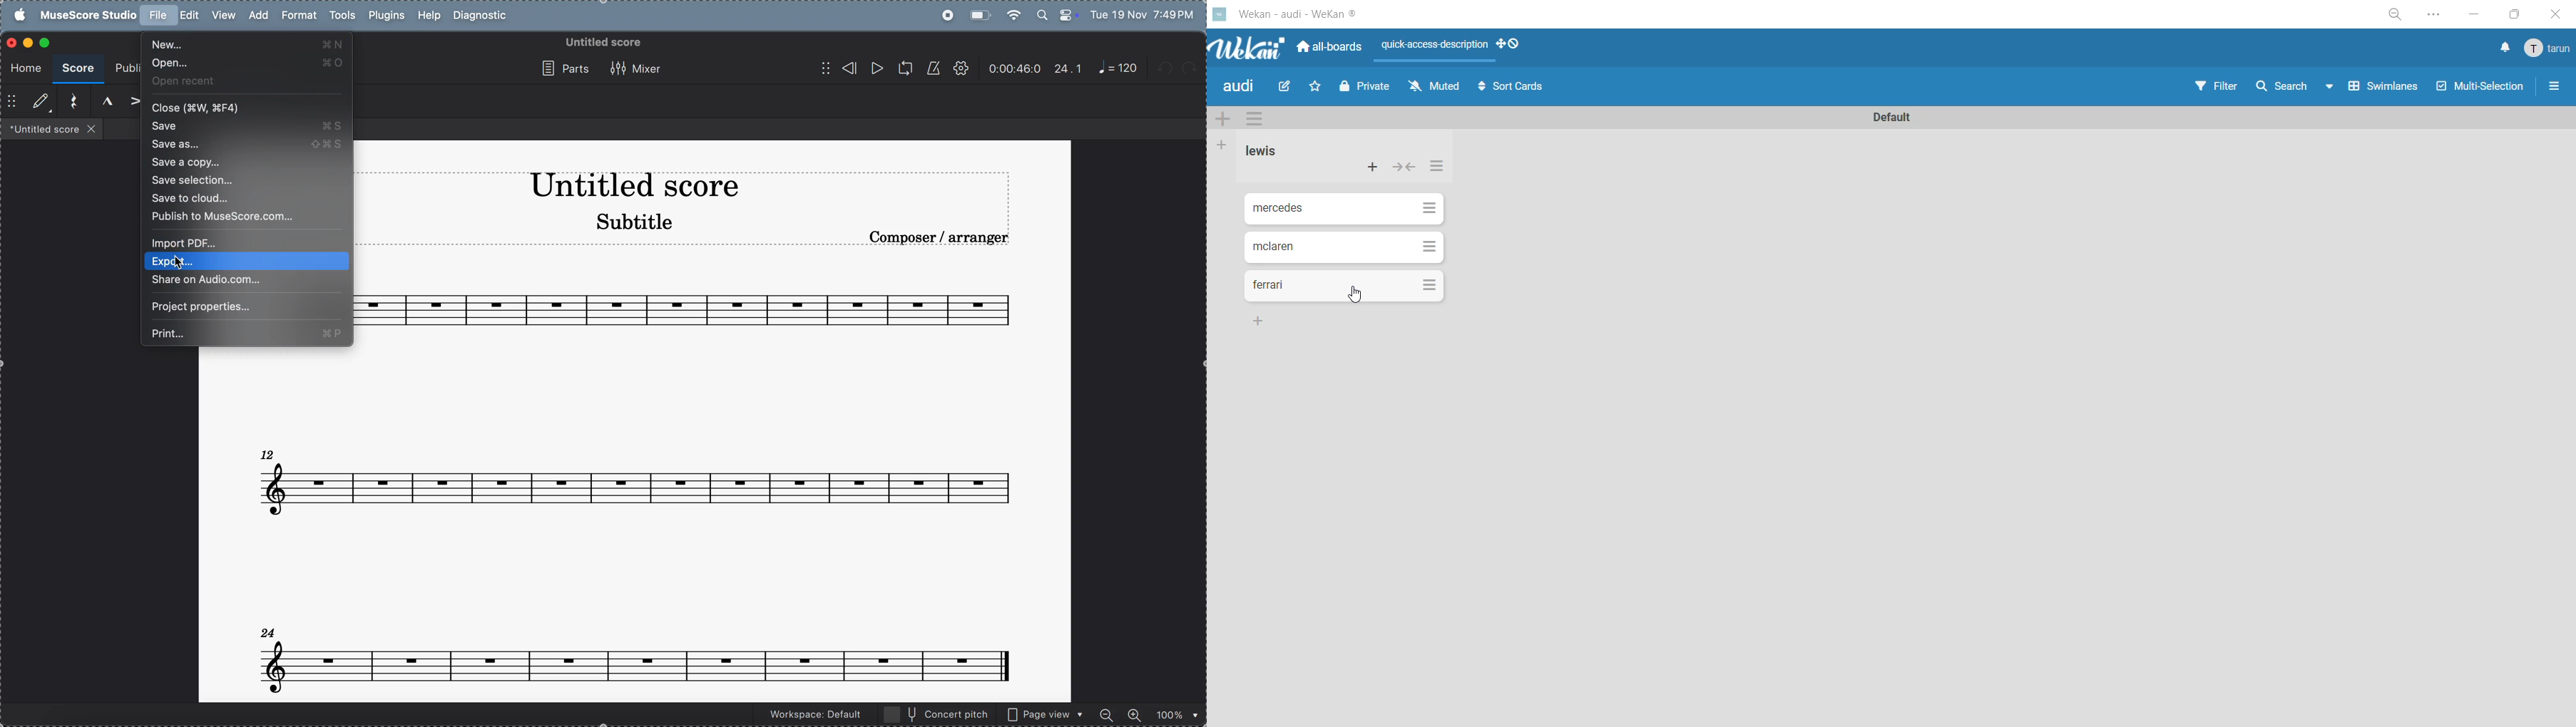  I want to click on all boards, so click(1329, 48).